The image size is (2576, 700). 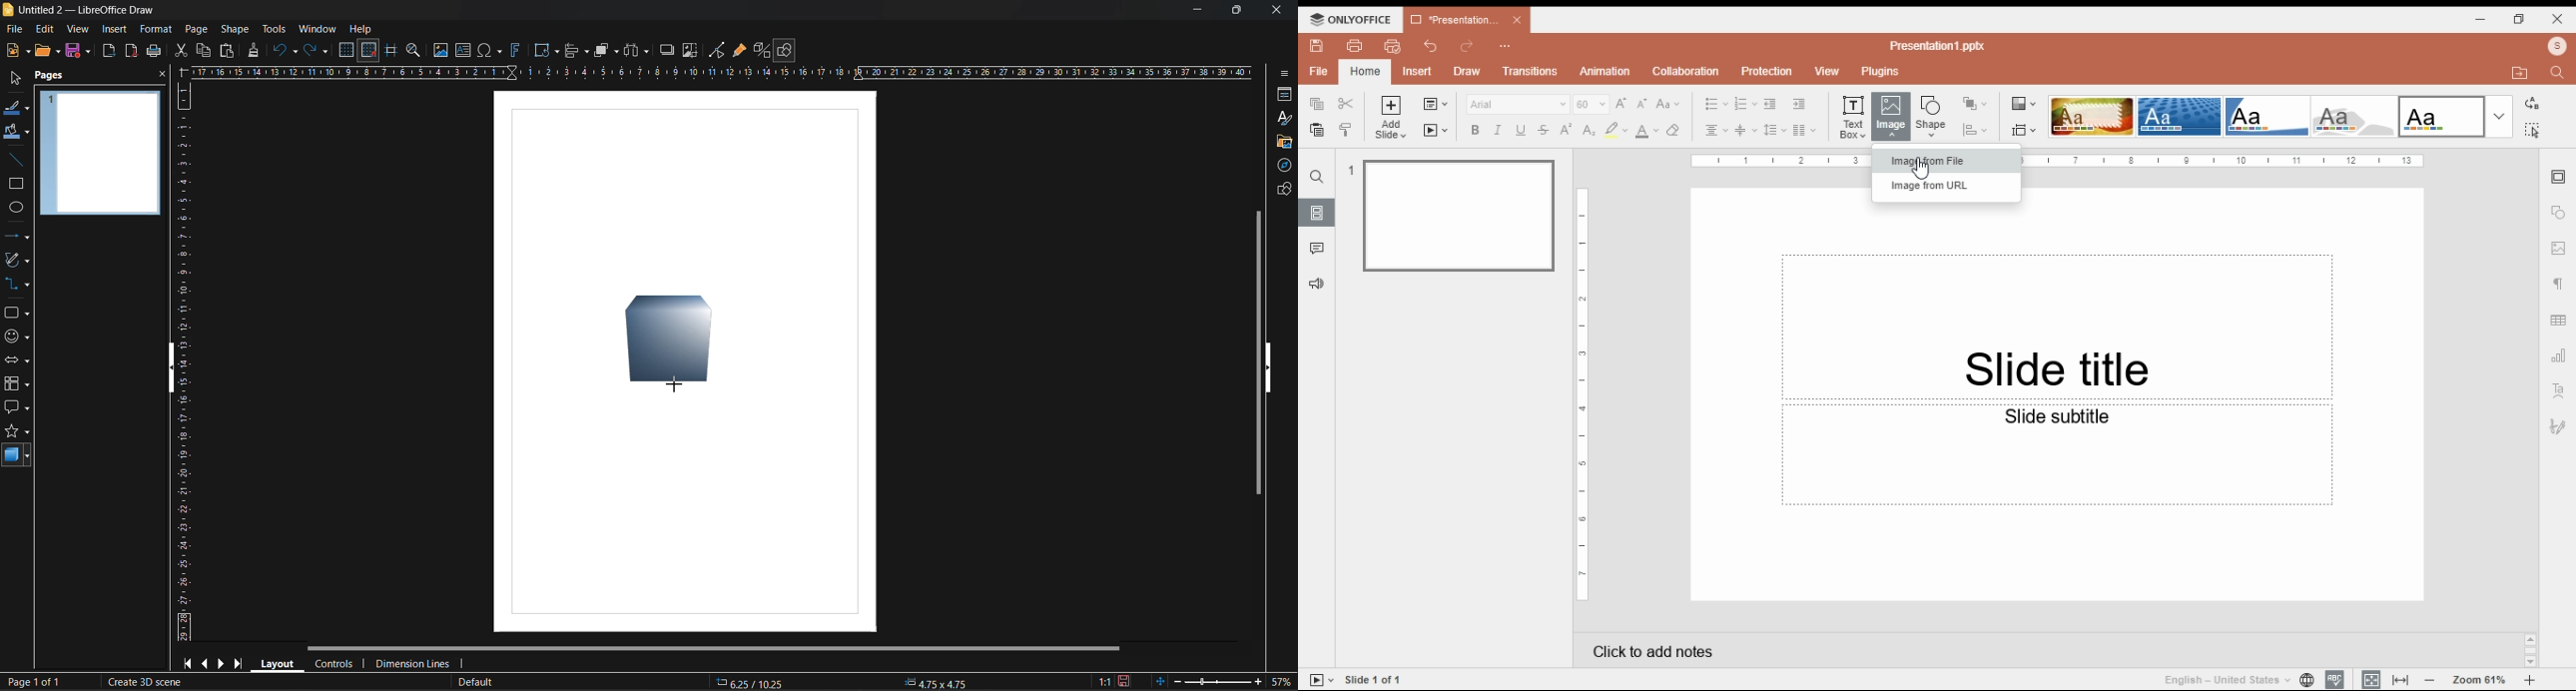 What do you see at coordinates (17, 457) in the screenshot?
I see `3d shapes` at bounding box center [17, 457].